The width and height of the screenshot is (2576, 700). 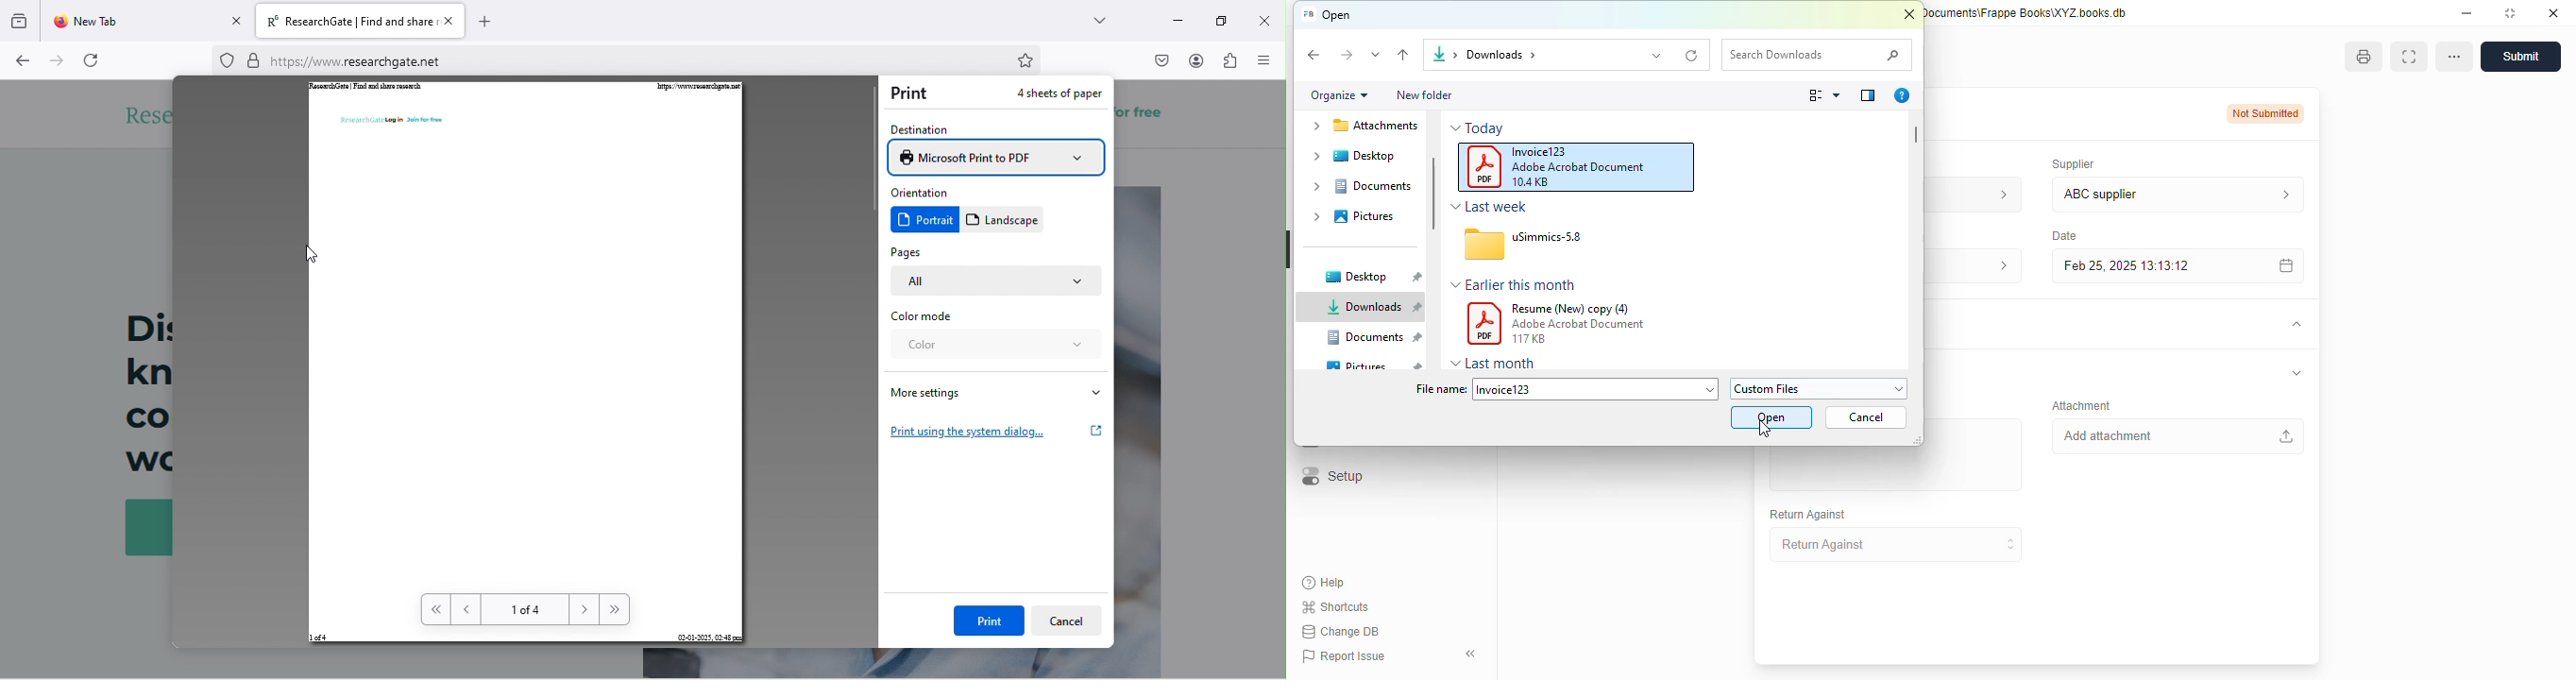 I want to click on setup, so click(x=1330, y=477).